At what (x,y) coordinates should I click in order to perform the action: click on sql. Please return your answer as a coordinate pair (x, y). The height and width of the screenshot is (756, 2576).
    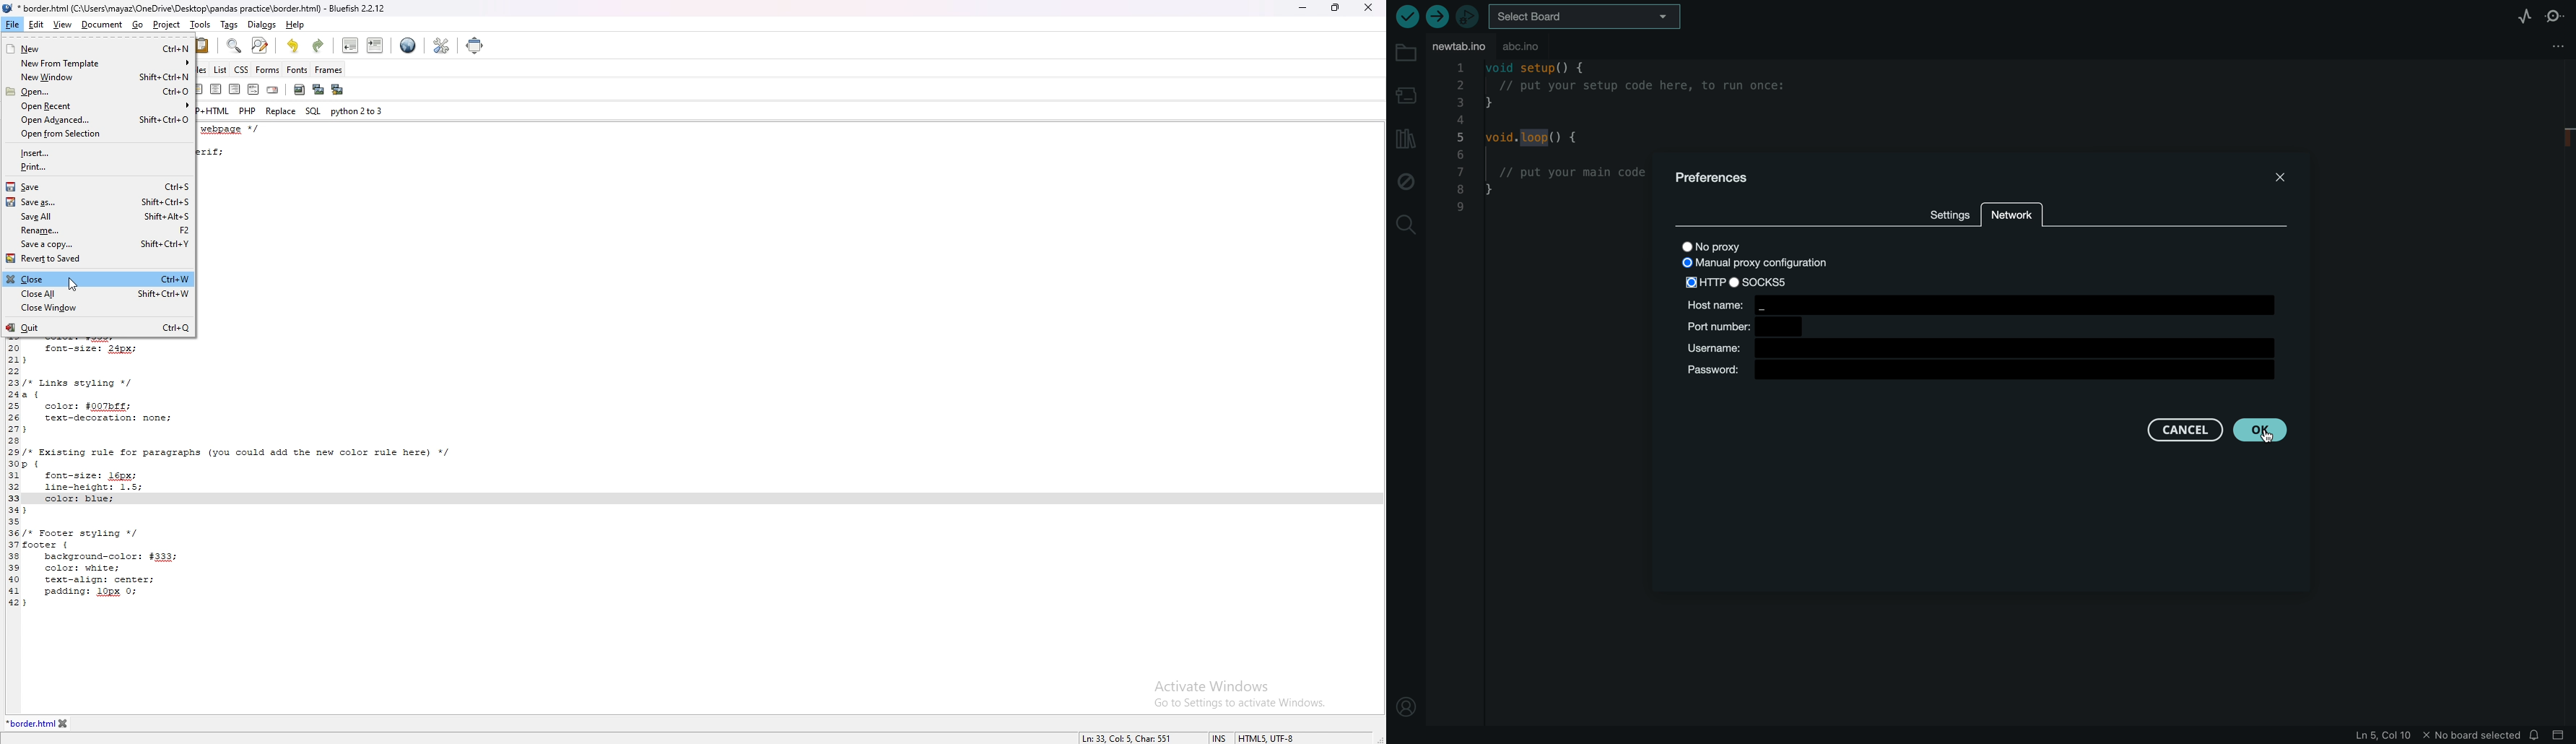
    Looking at the image, I should click on (313, 111).